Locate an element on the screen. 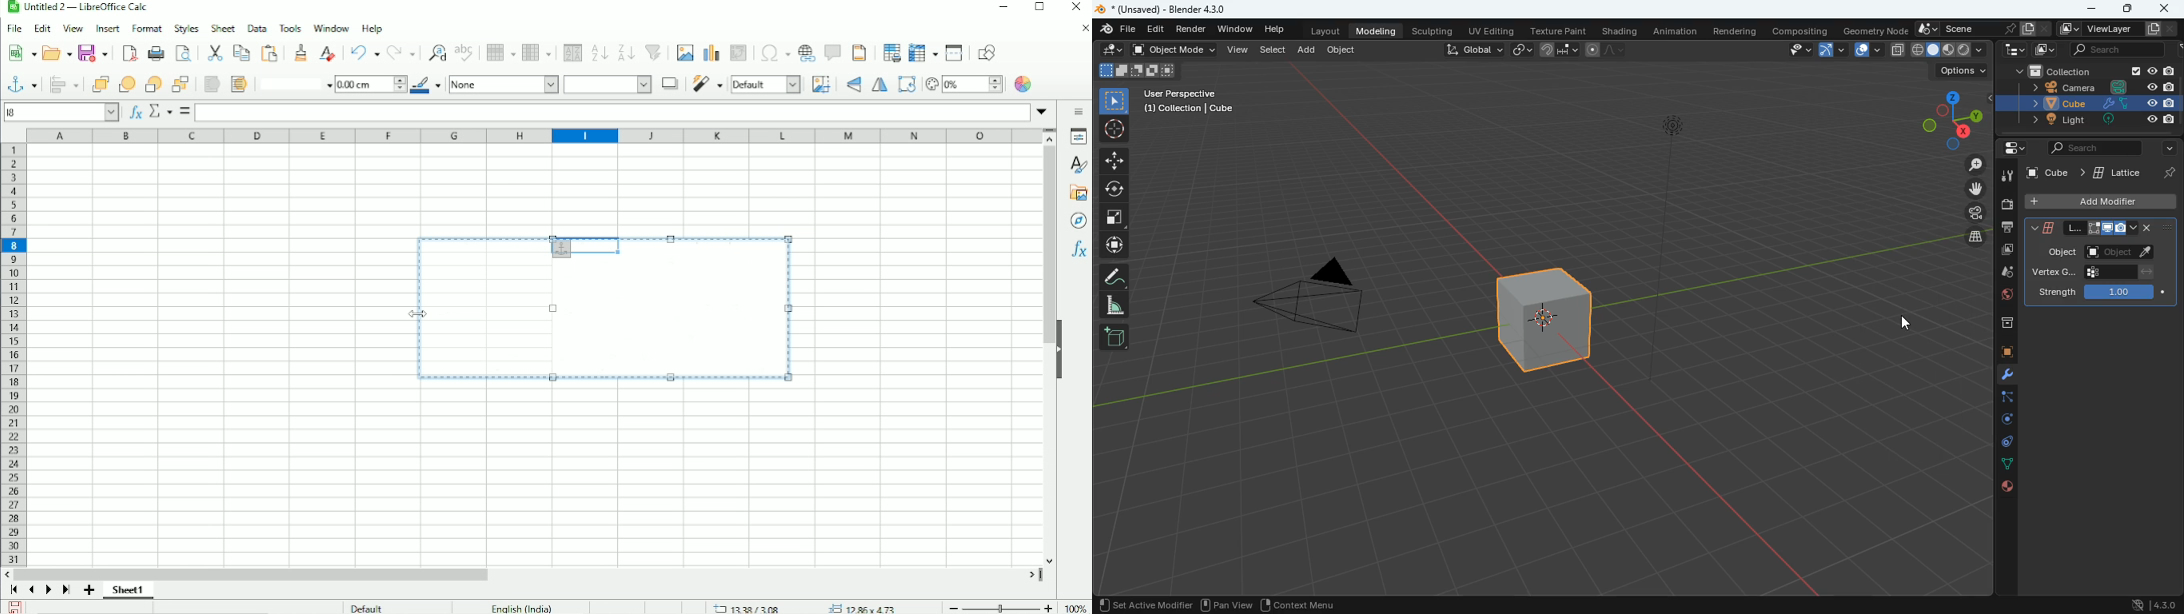 The image size is (2184, 616). object mode is located at coordinates (1174, 49).